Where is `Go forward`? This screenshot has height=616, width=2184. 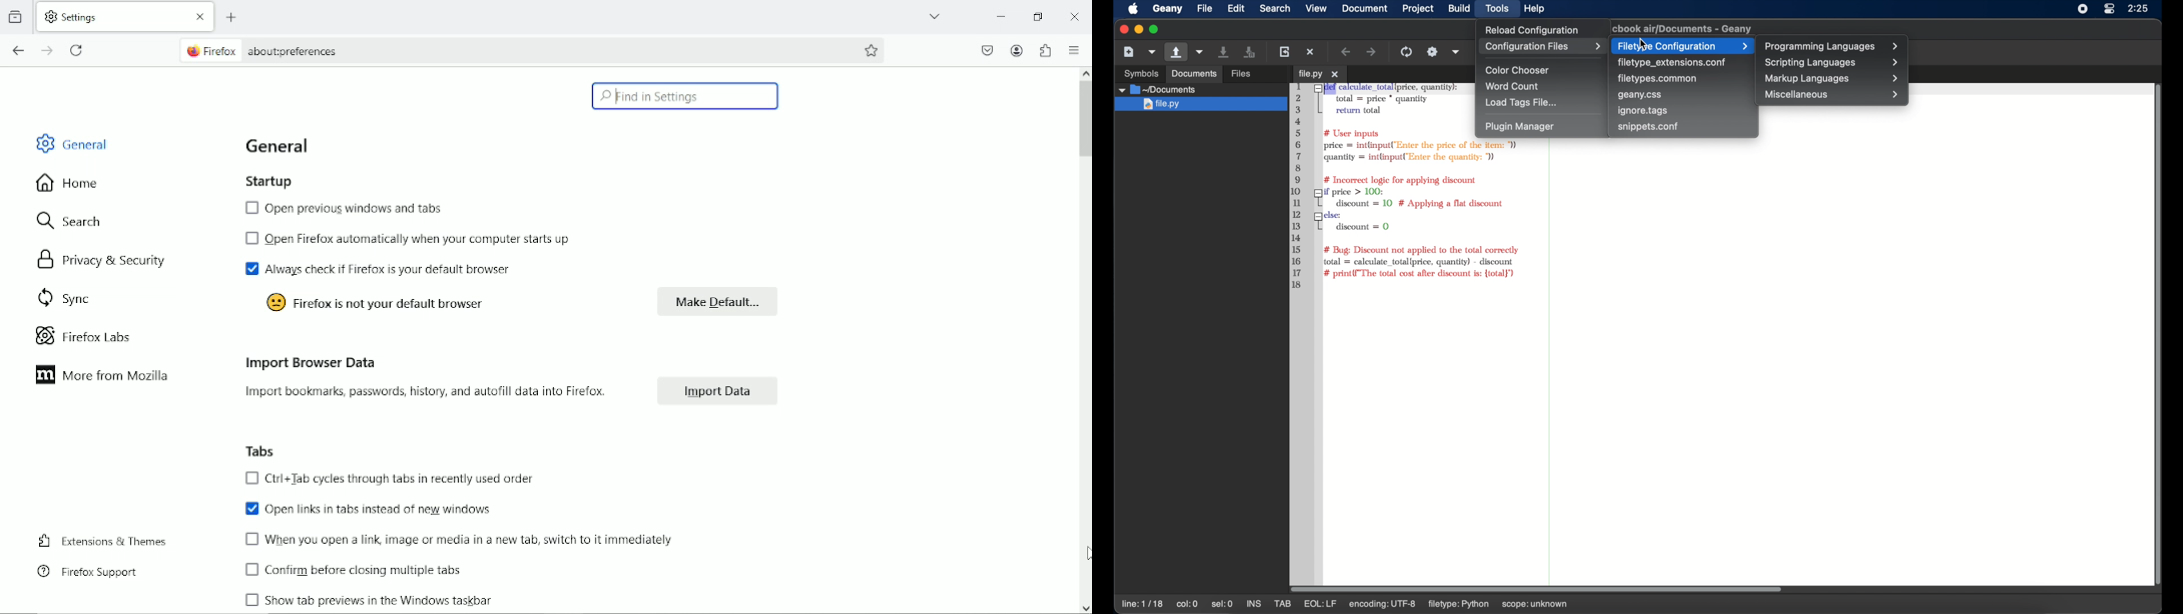
Go forward is located at coordinates (46, 50).